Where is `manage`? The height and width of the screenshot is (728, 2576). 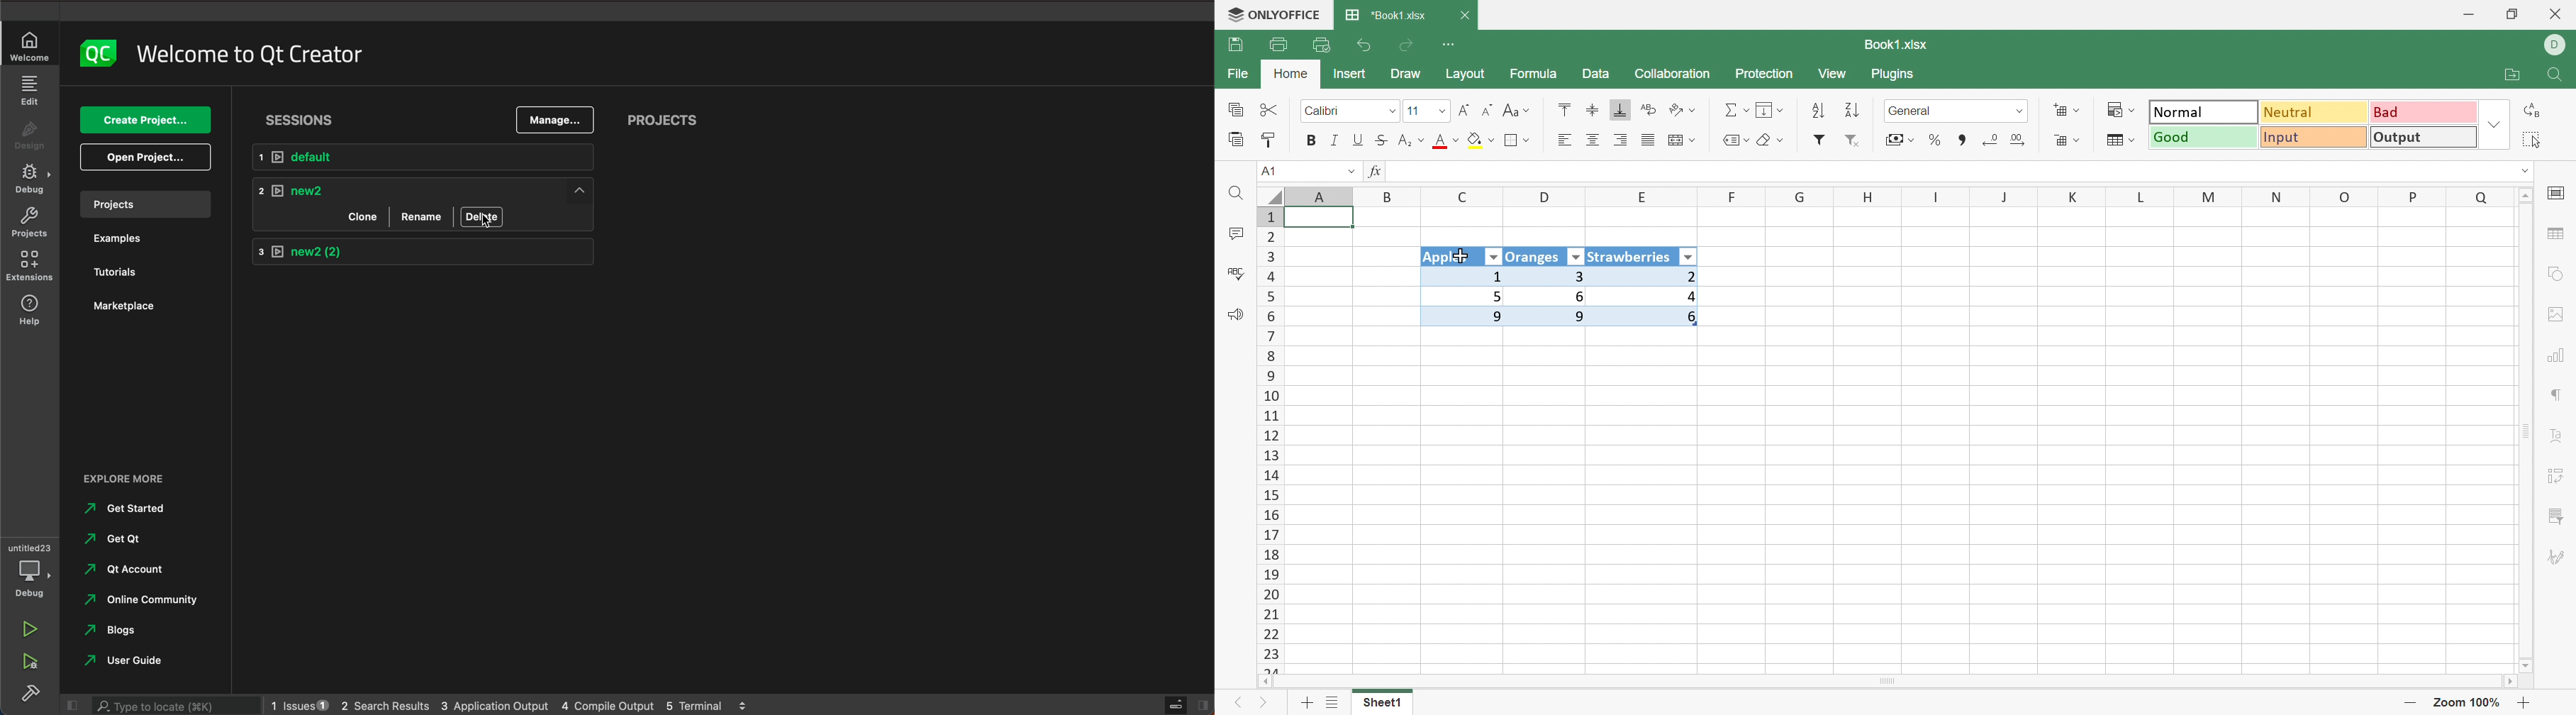 manage is located at coordinates (556, 118).